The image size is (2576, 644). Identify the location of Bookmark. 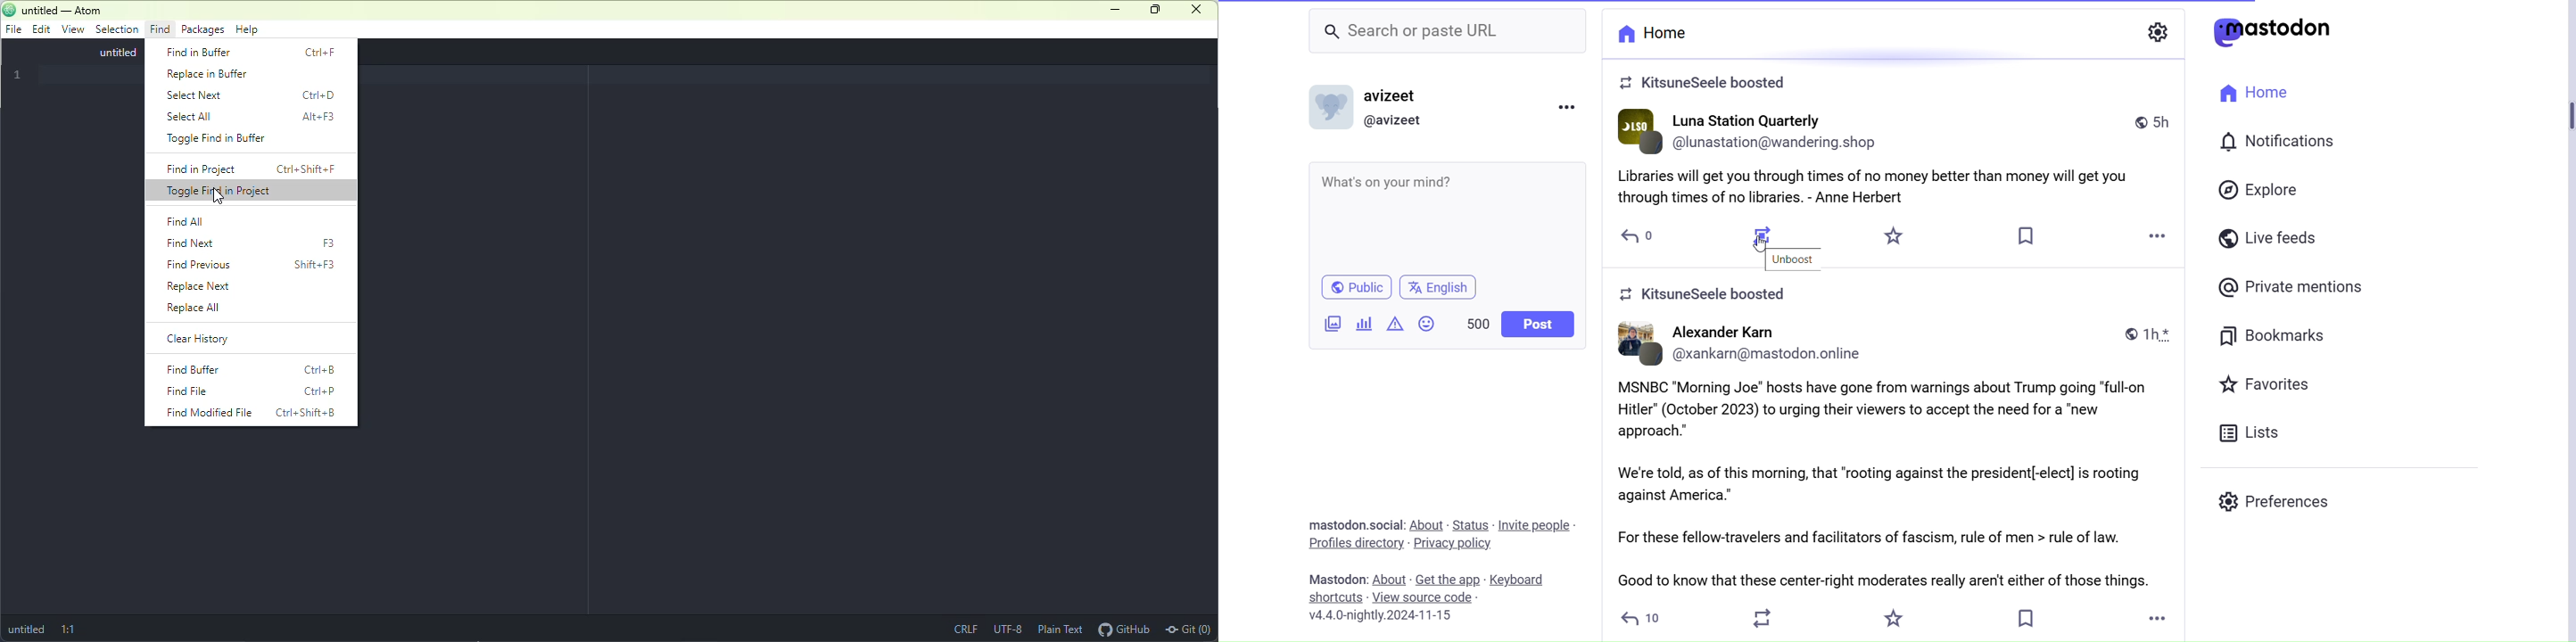
(2028, 235).